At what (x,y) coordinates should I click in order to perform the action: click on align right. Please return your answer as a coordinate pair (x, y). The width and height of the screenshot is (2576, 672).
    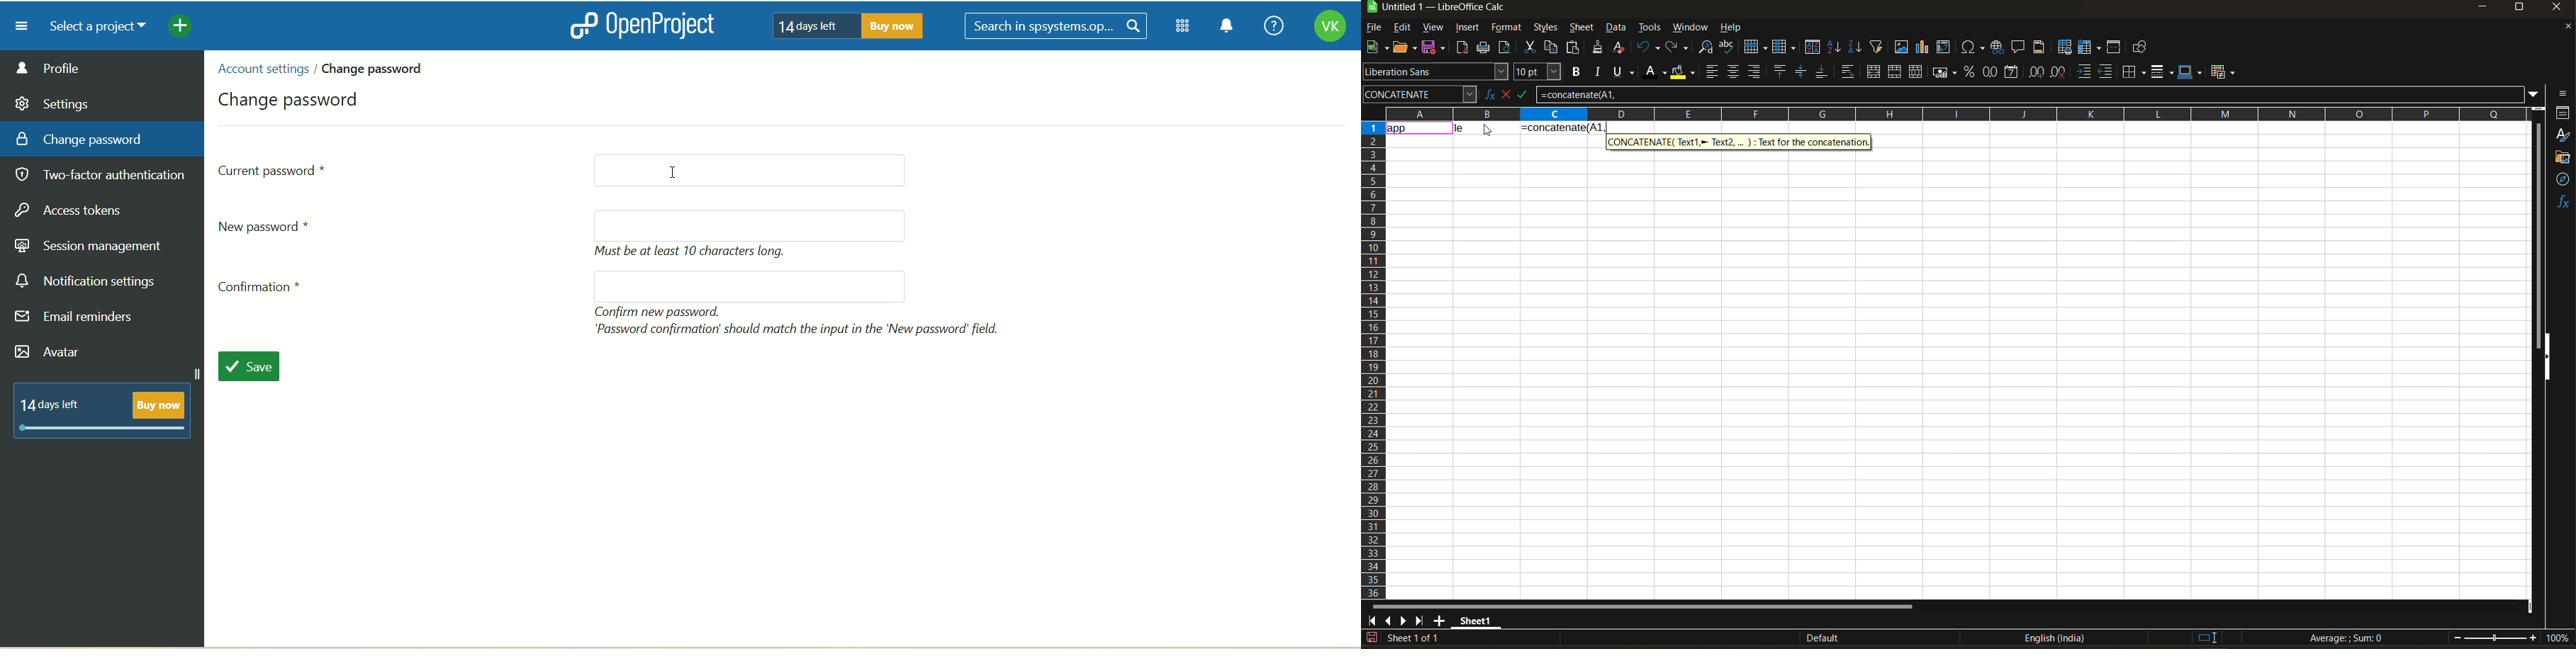
    Looking at the image, I should click on (1755, 72).